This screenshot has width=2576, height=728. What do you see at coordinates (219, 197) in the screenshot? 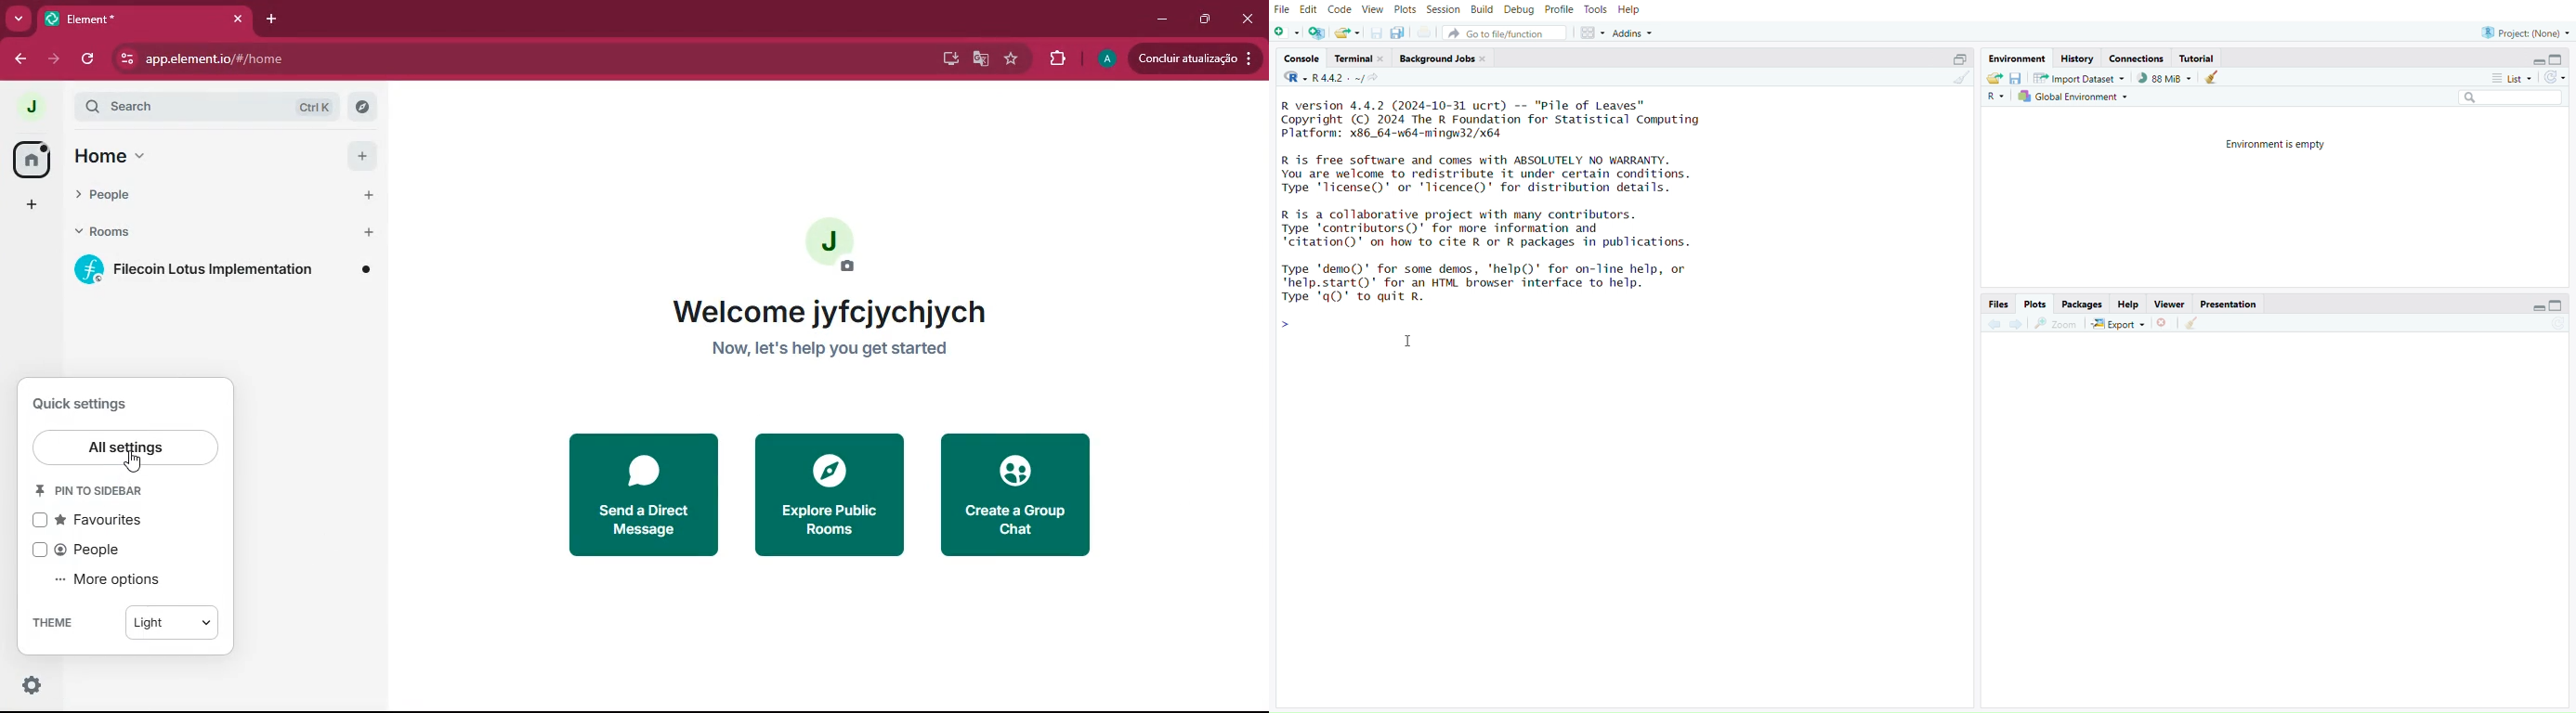
I see `people` at bounding box center [219, 197].